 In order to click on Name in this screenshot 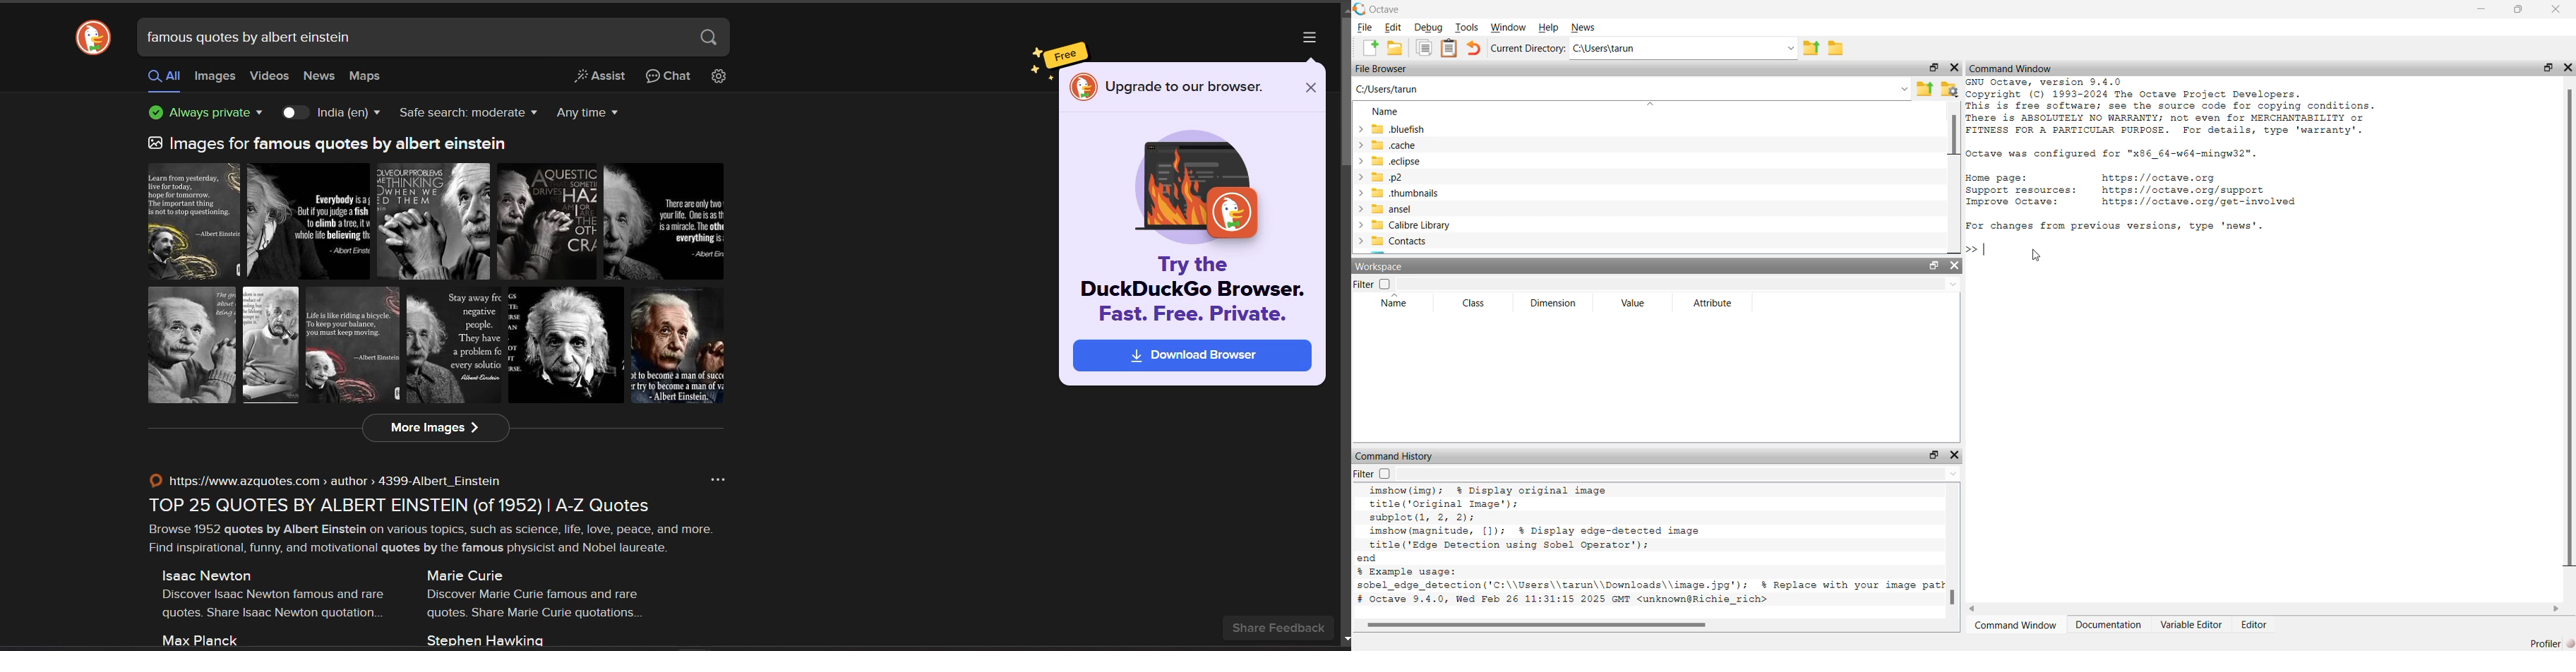, I will do `click(1396, 305)`.